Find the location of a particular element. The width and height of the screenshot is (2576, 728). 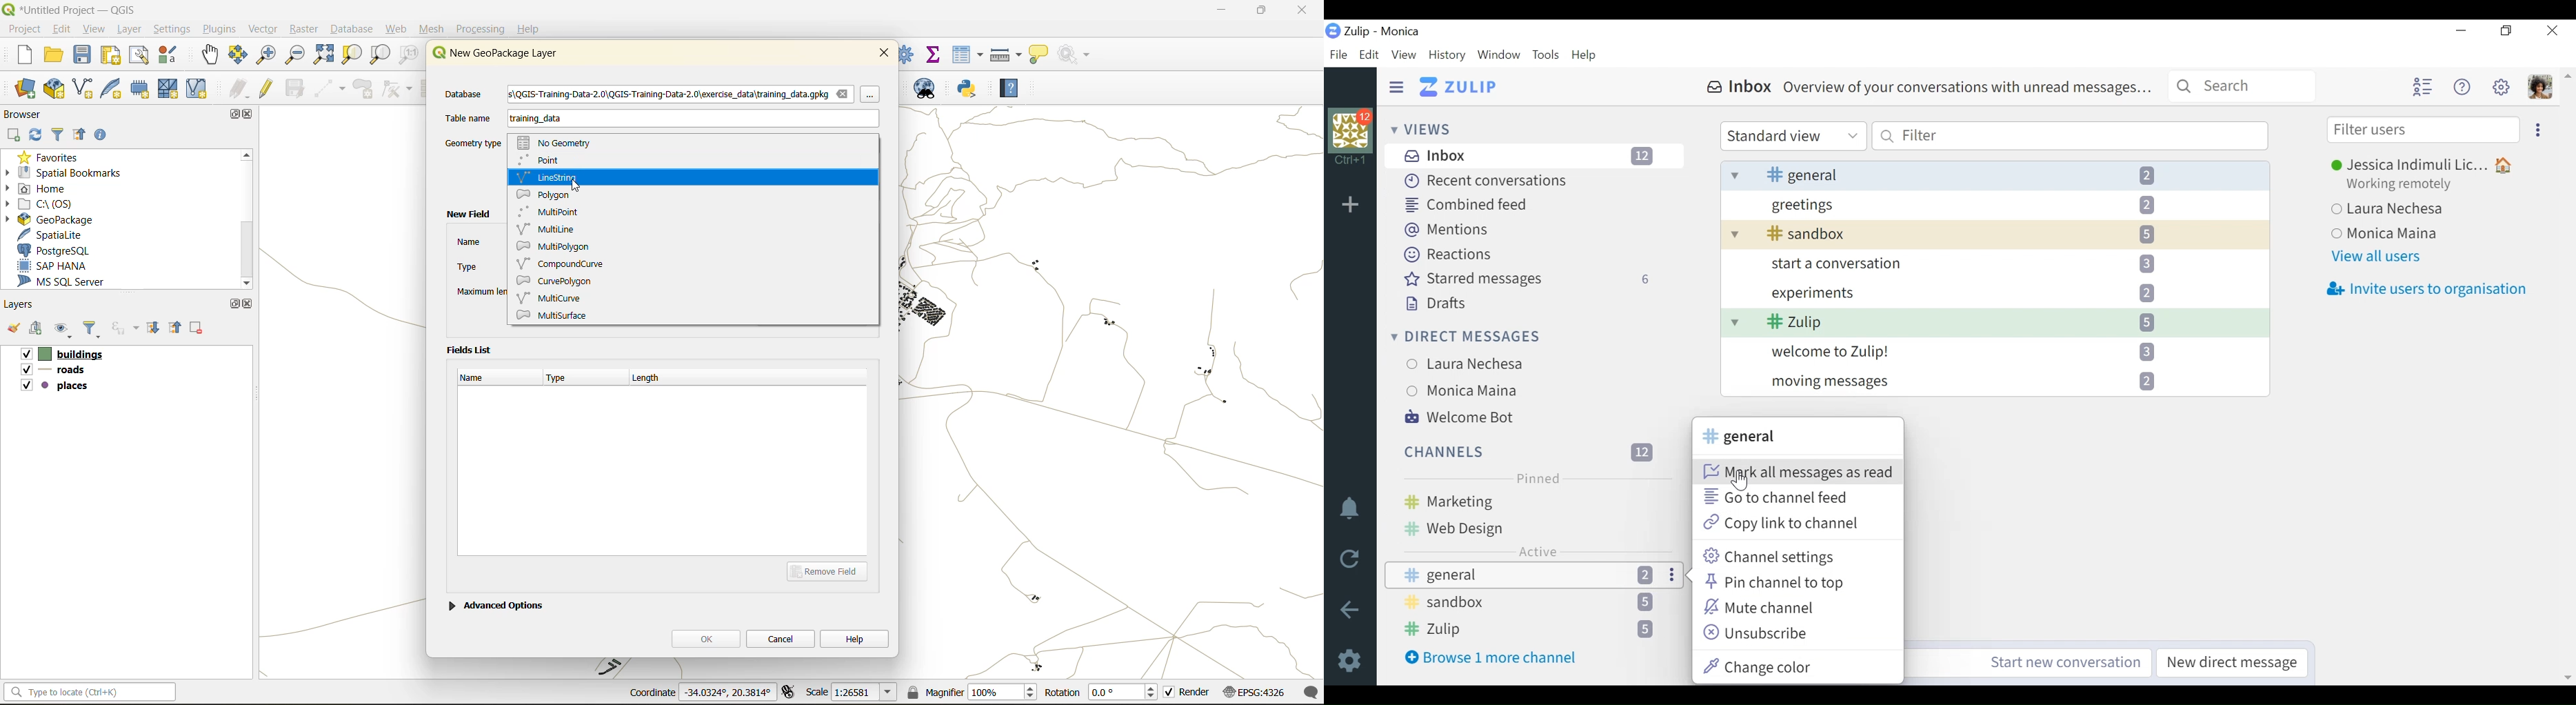

Ctrl + 1 is located at coordinates (1351, 162).